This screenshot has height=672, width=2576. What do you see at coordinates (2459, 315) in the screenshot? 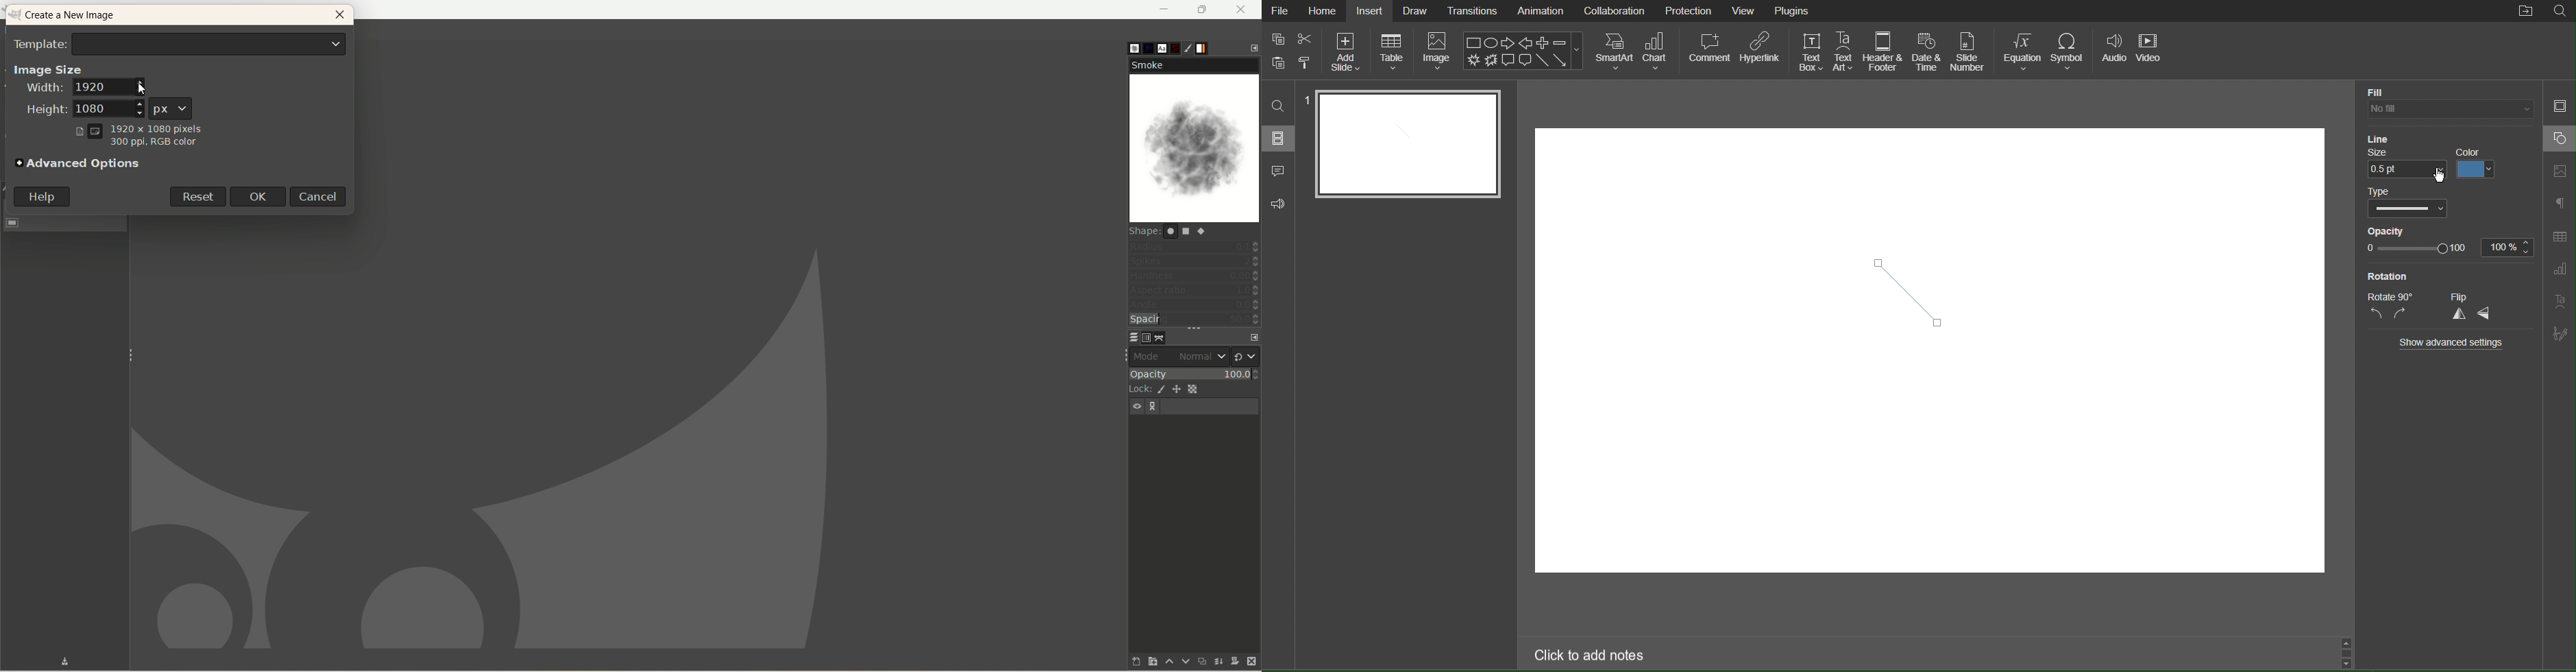
I see `Vertical Flip` at bounding box center [2459, 315].